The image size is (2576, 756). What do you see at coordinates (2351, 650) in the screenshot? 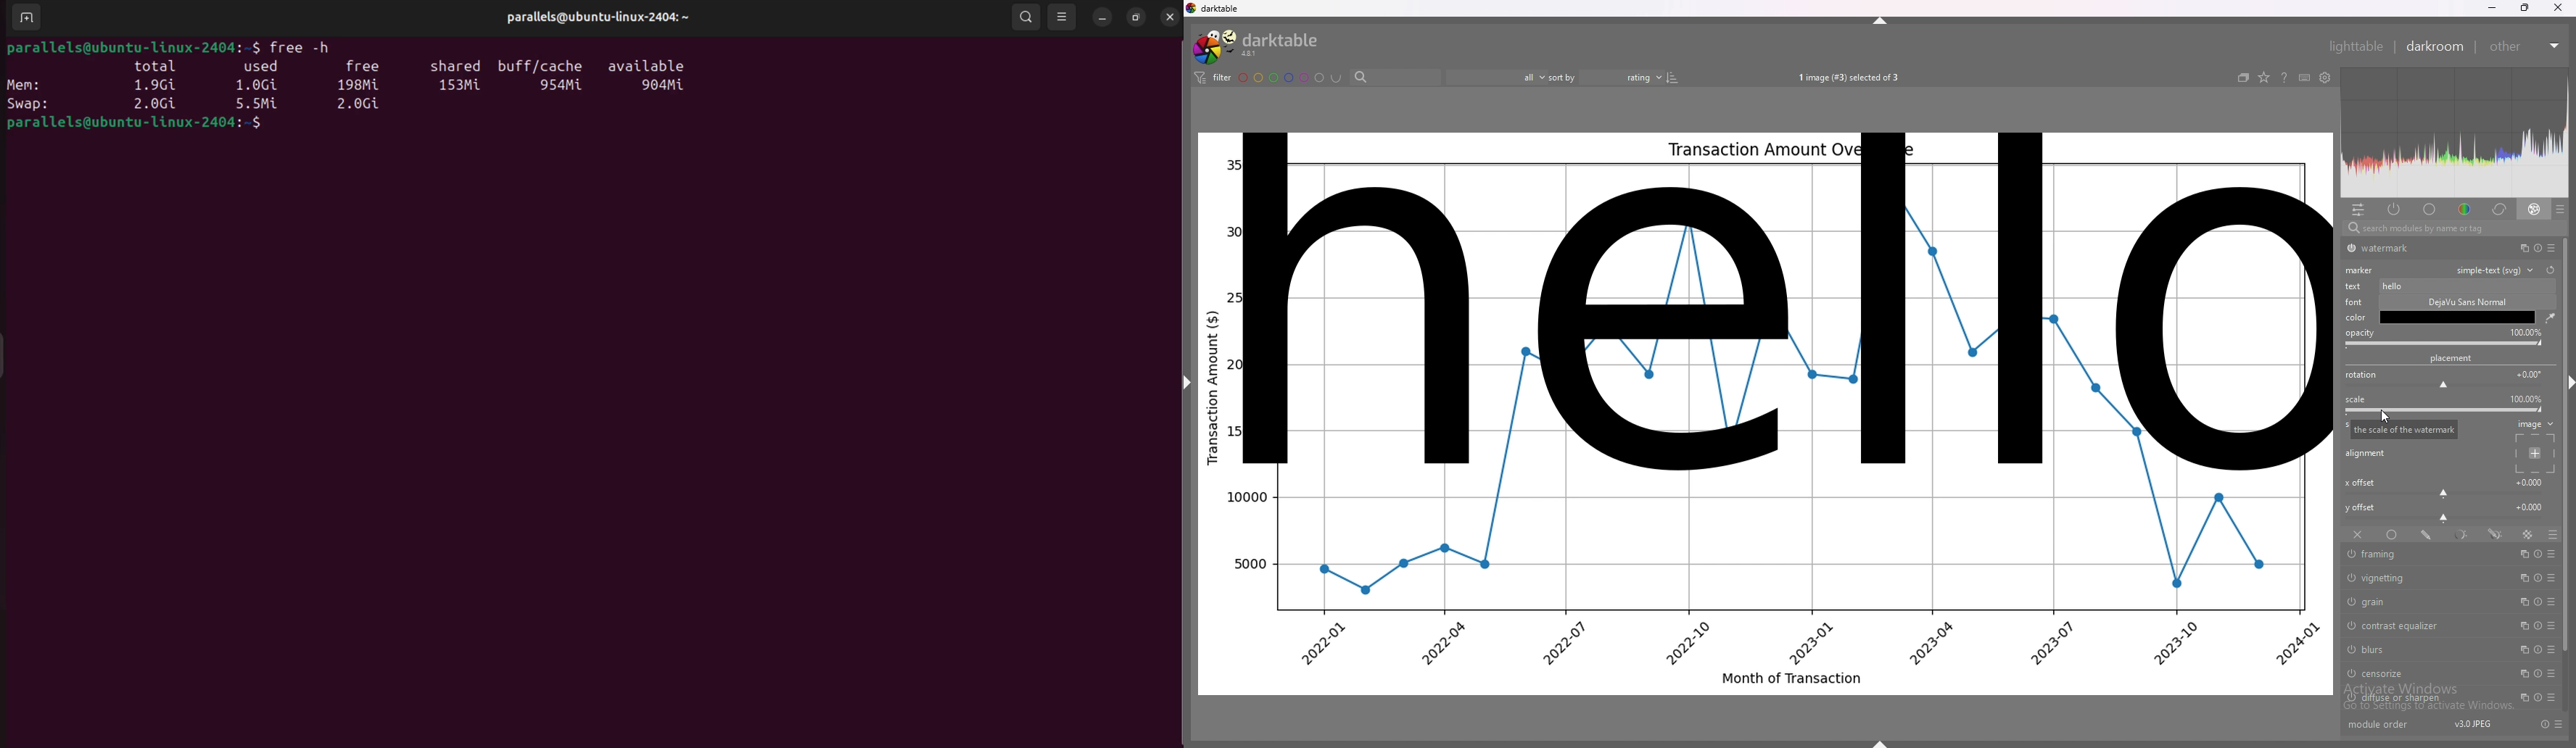
I see `switch off` at bounding box center [2351, 650].